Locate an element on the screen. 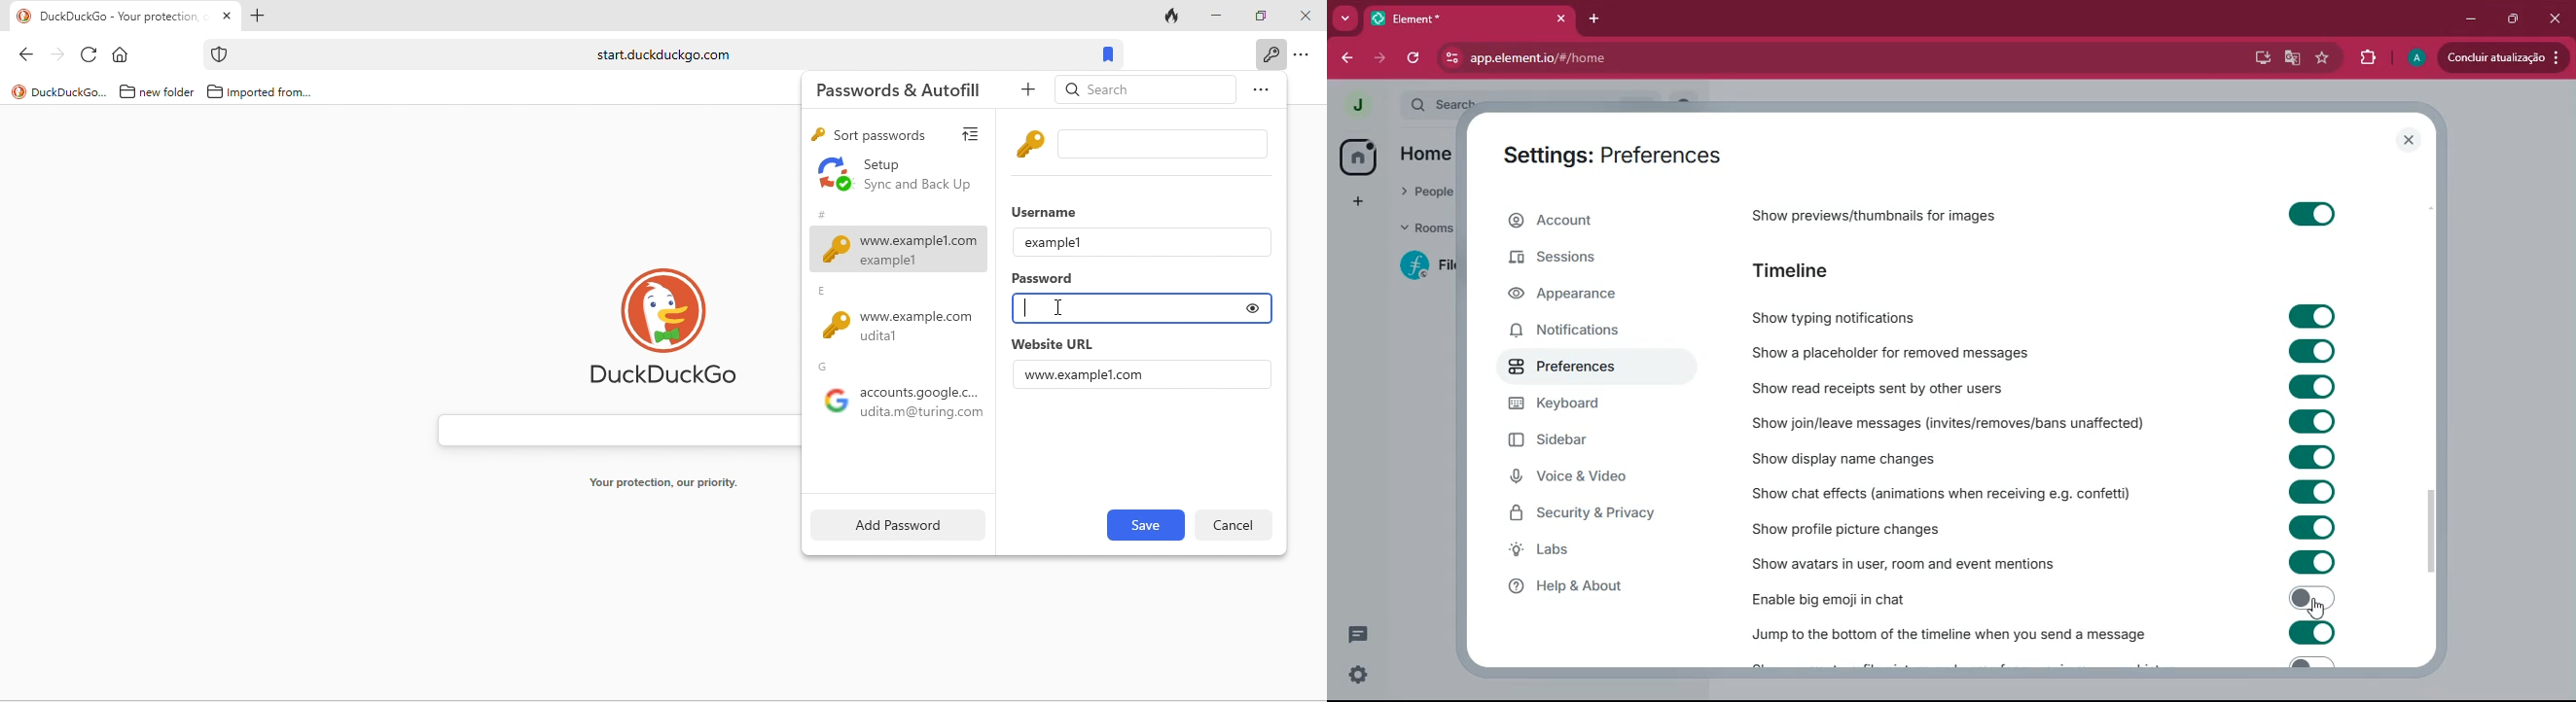 The width and height of the screenshot is (2576, 728). new folder is located at coordinates (168, 93).